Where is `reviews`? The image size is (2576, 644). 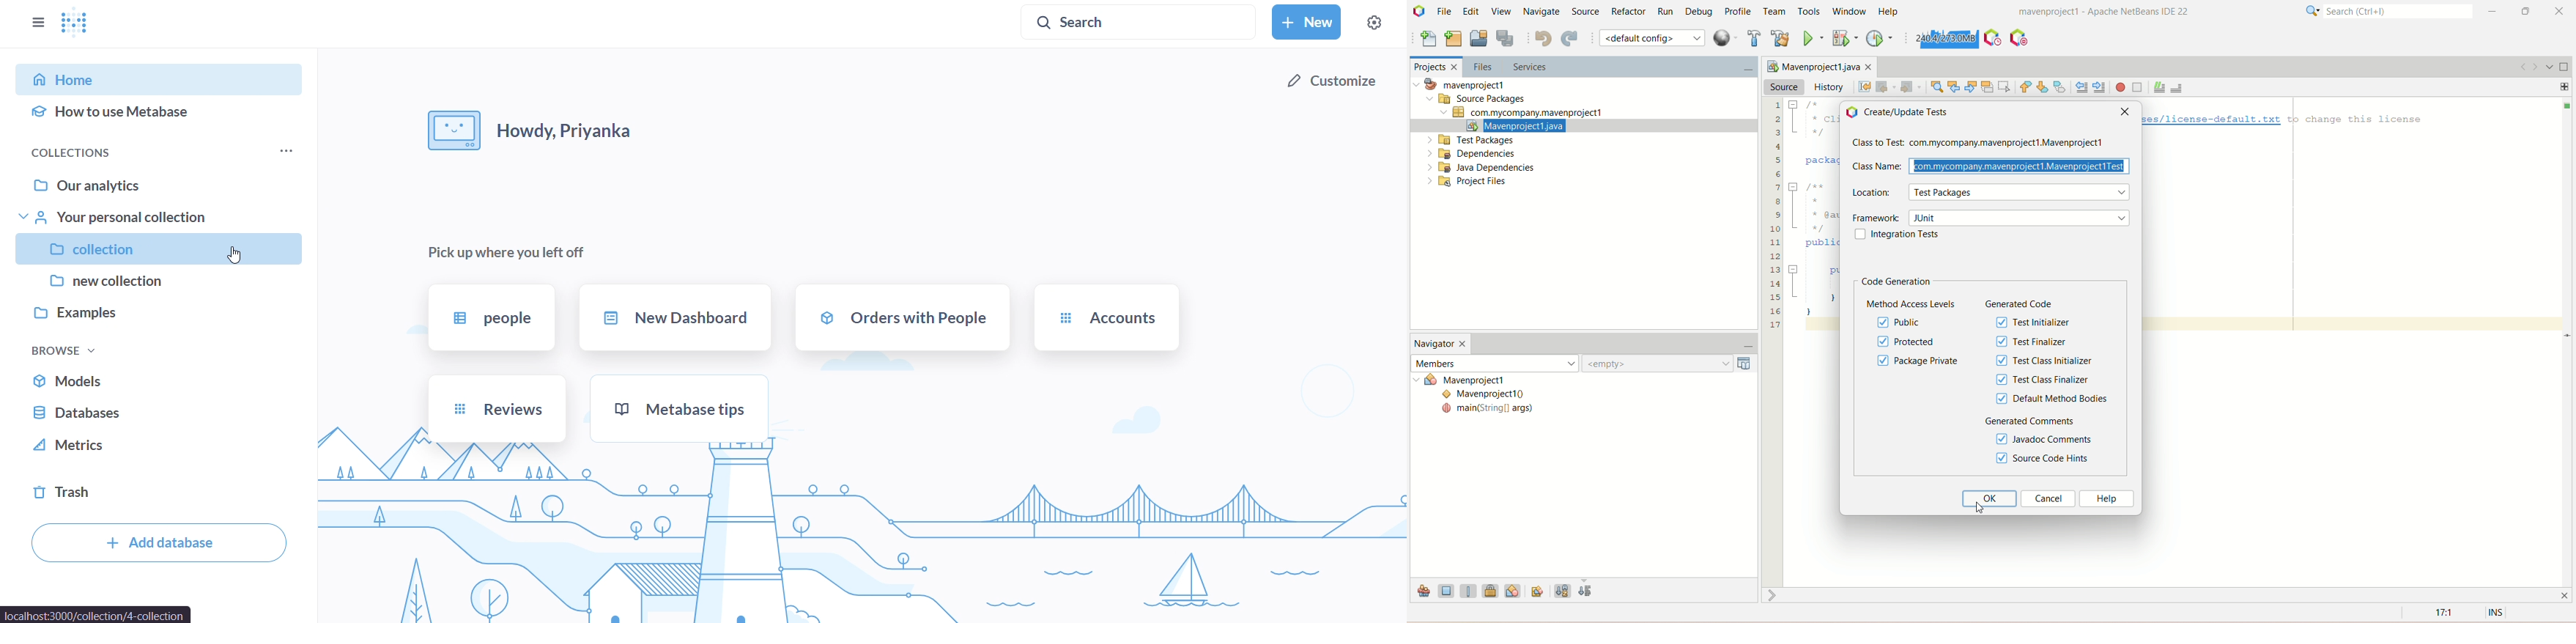
reviews is located at coordinates (498, 410).